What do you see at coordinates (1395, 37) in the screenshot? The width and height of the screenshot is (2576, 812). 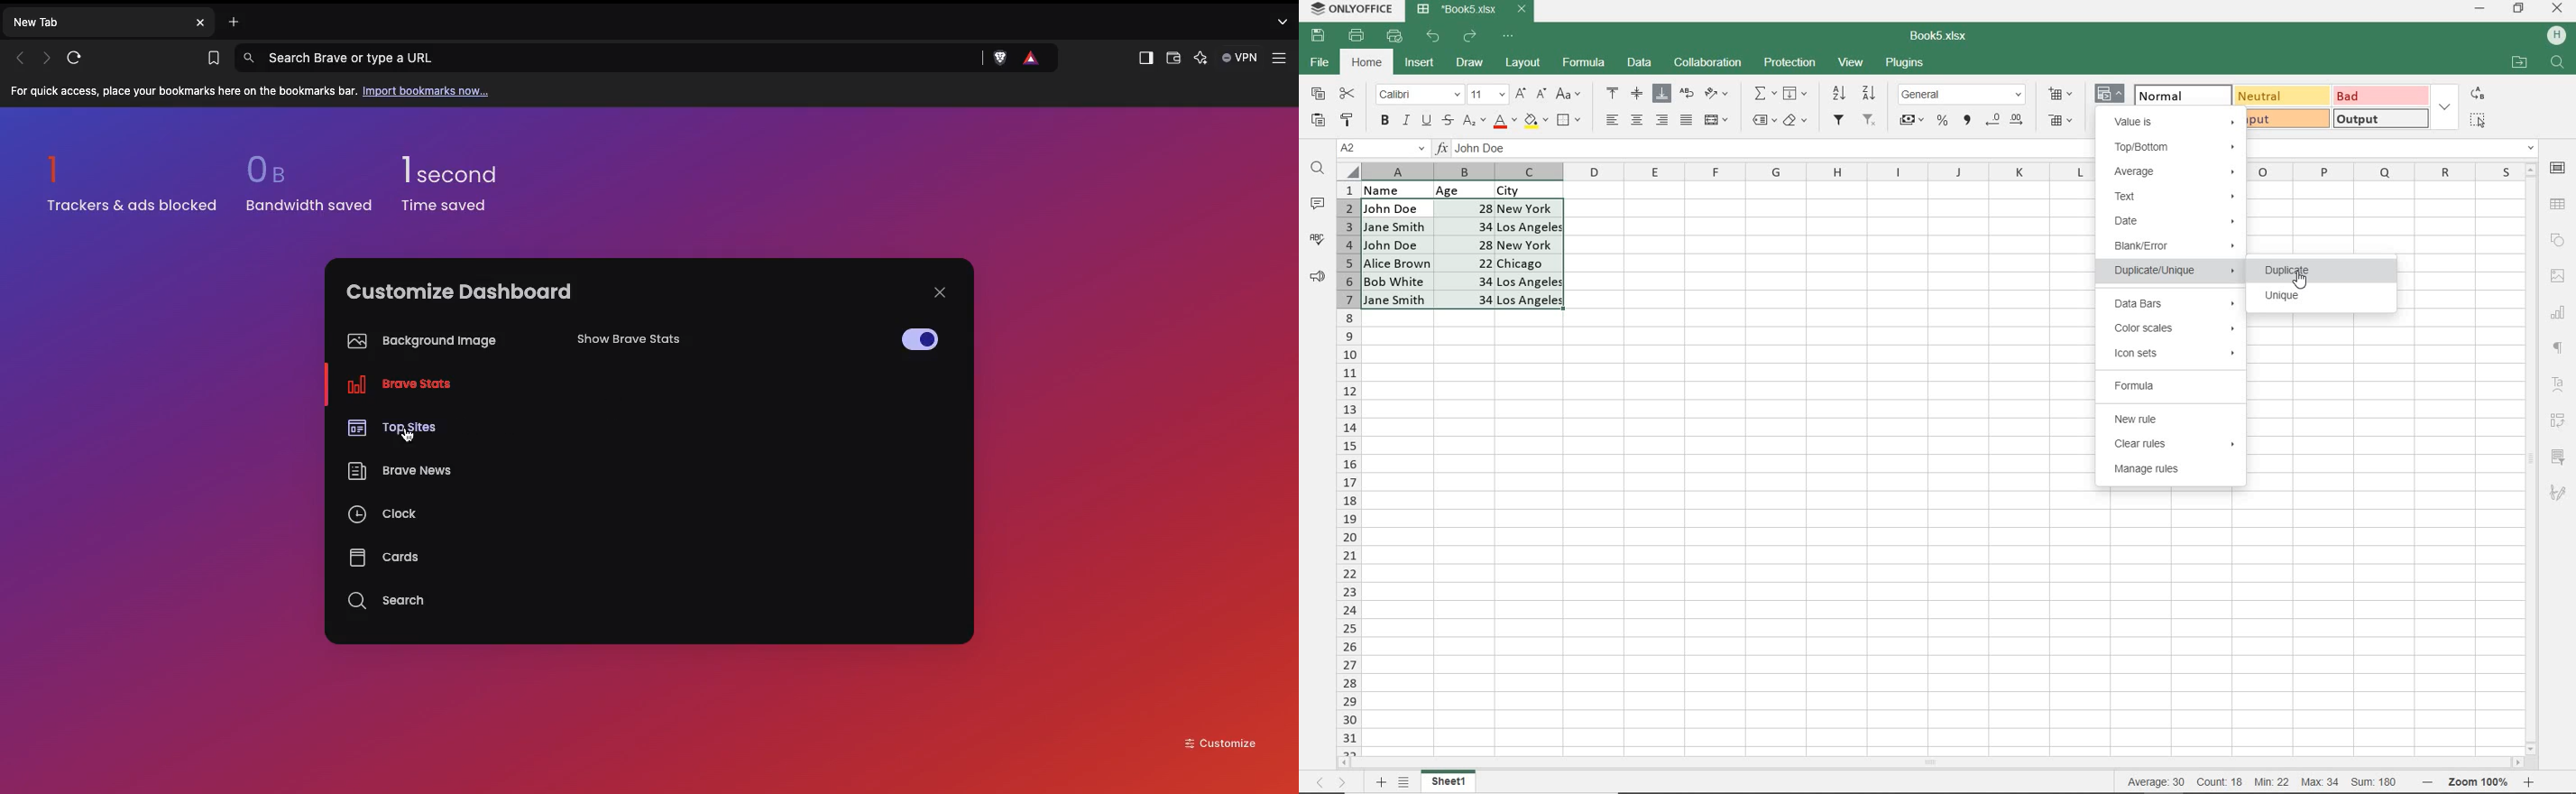 I see `QUICK PRINT` at bounding box center [1395, 37].